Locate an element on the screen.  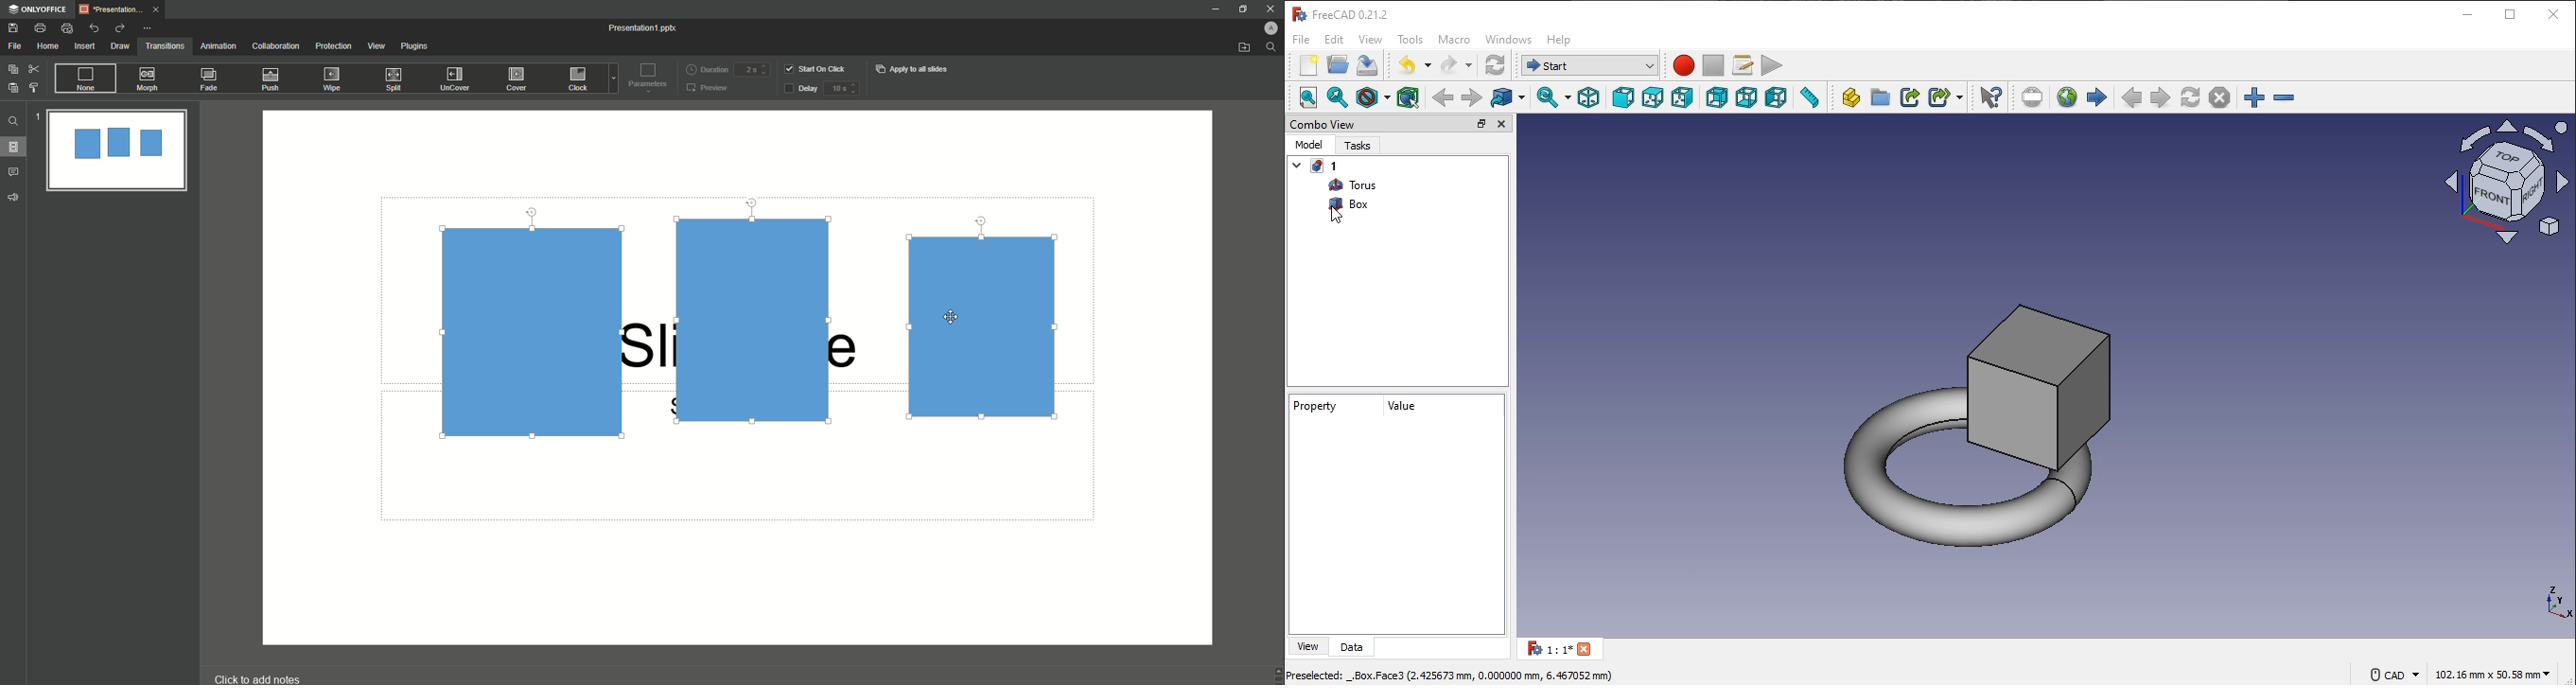
zoom in is located at coordinates (2284, 97).